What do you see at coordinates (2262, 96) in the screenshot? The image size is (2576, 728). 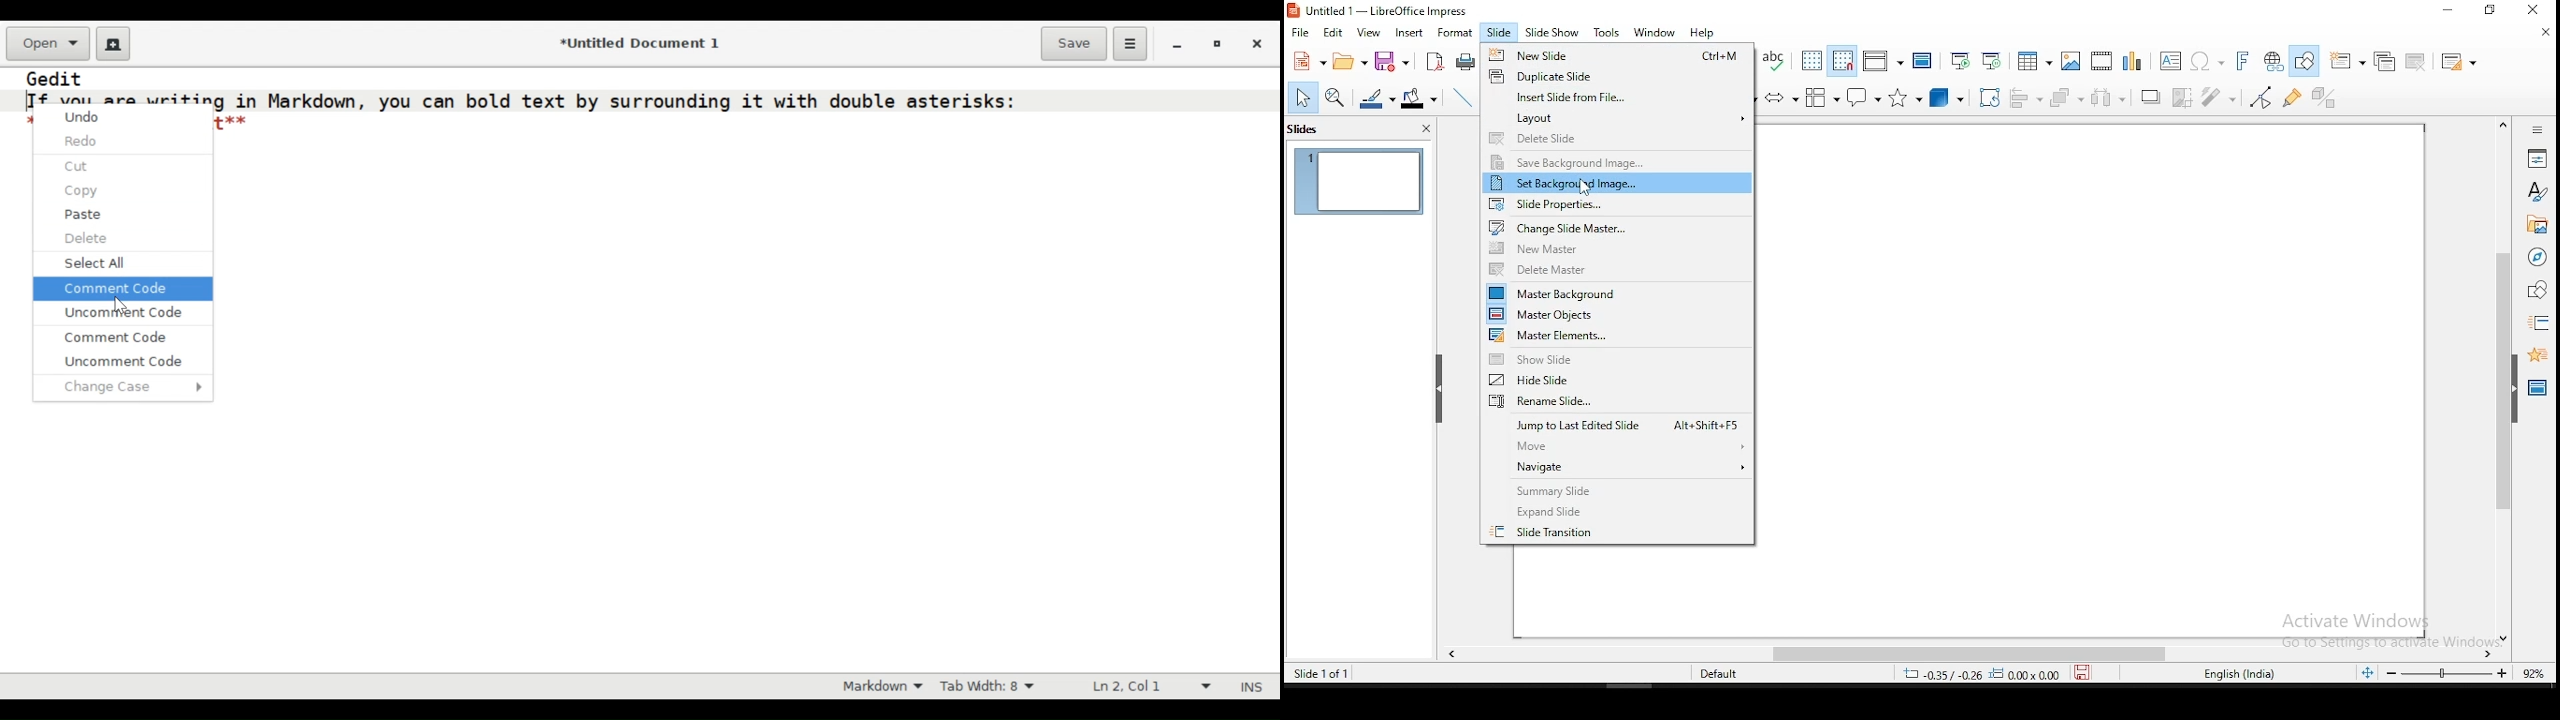 I see `toggle point edit mode` at bounding box center [2262, 96].